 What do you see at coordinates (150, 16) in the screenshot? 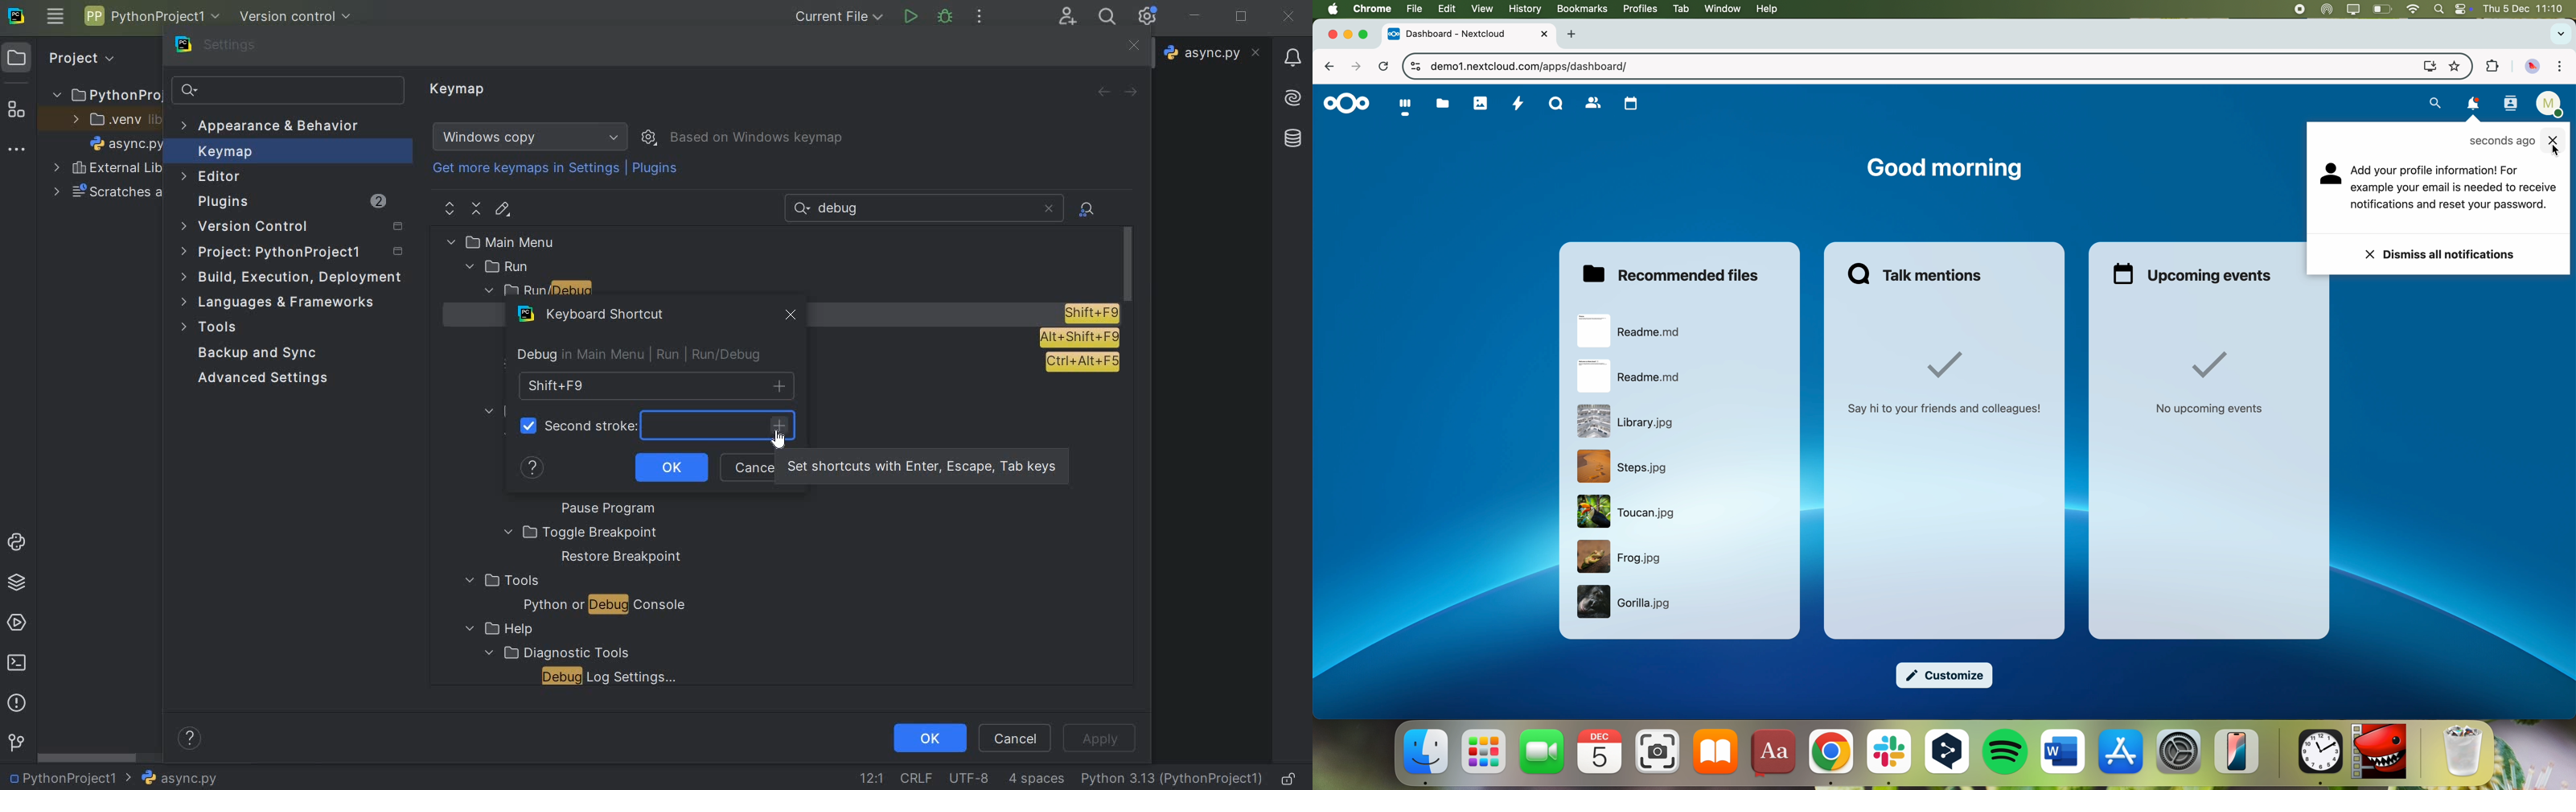
I see `project name` at bounding box center [150, 16].